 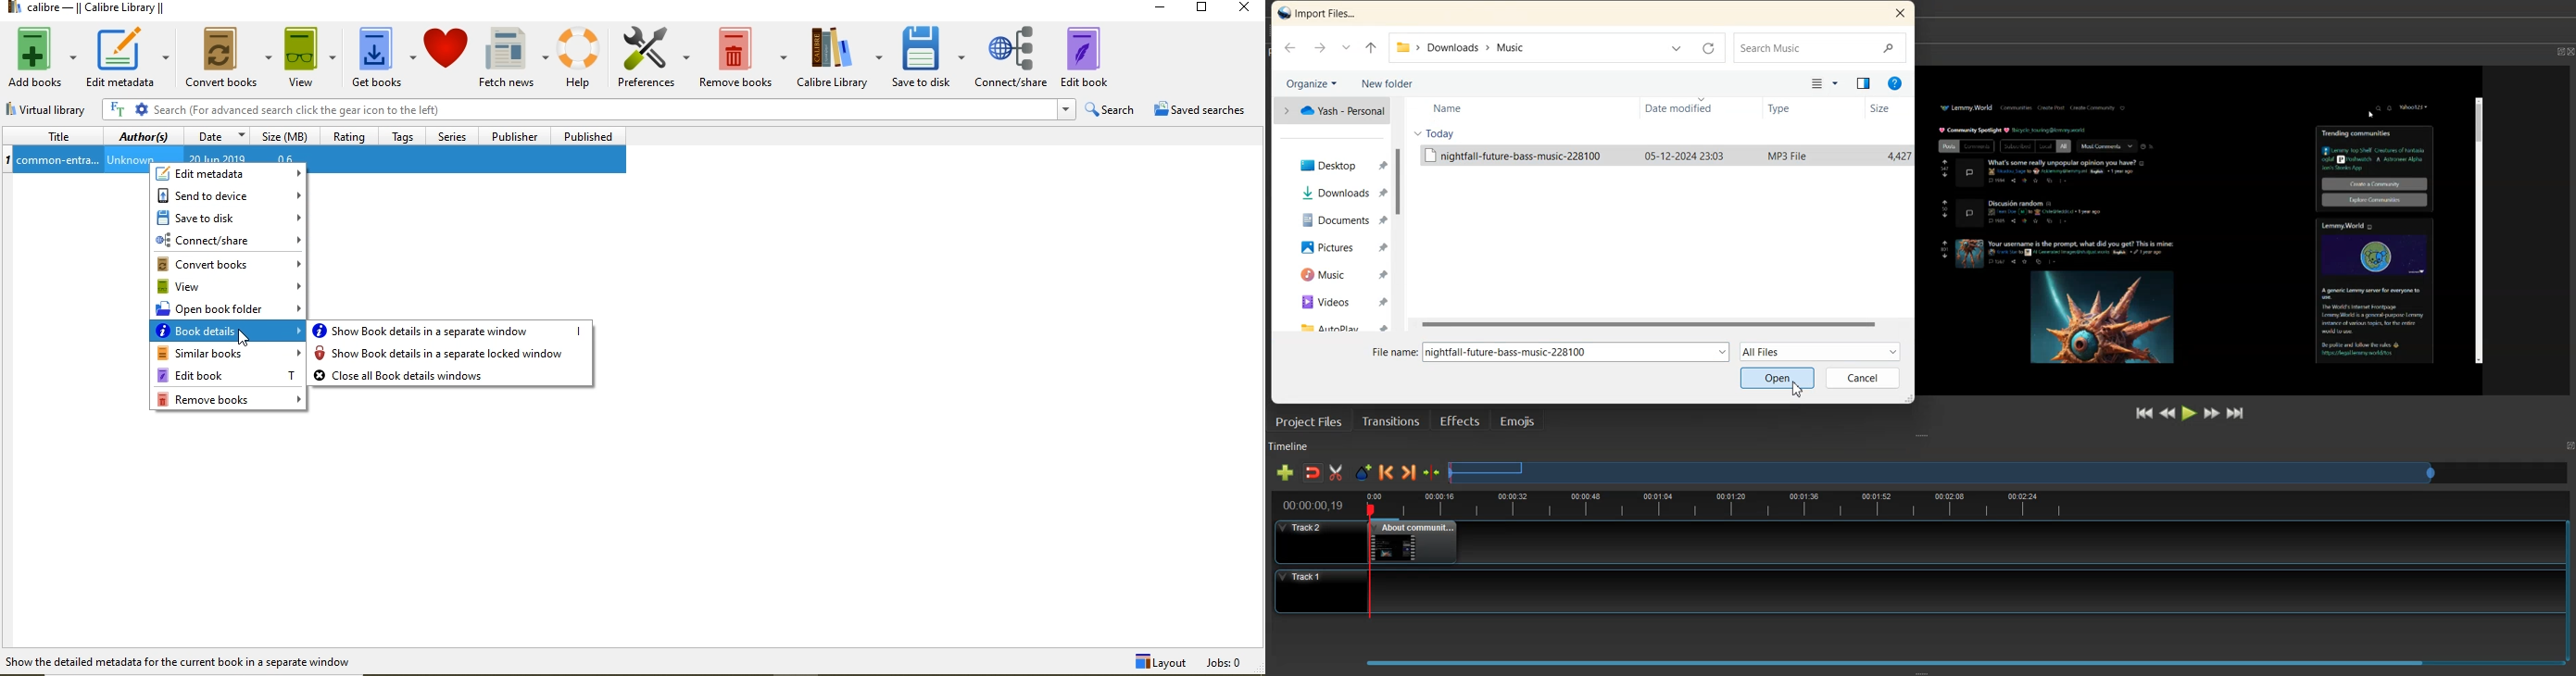 I want to click on edit book, so click(x=1097, y=53).